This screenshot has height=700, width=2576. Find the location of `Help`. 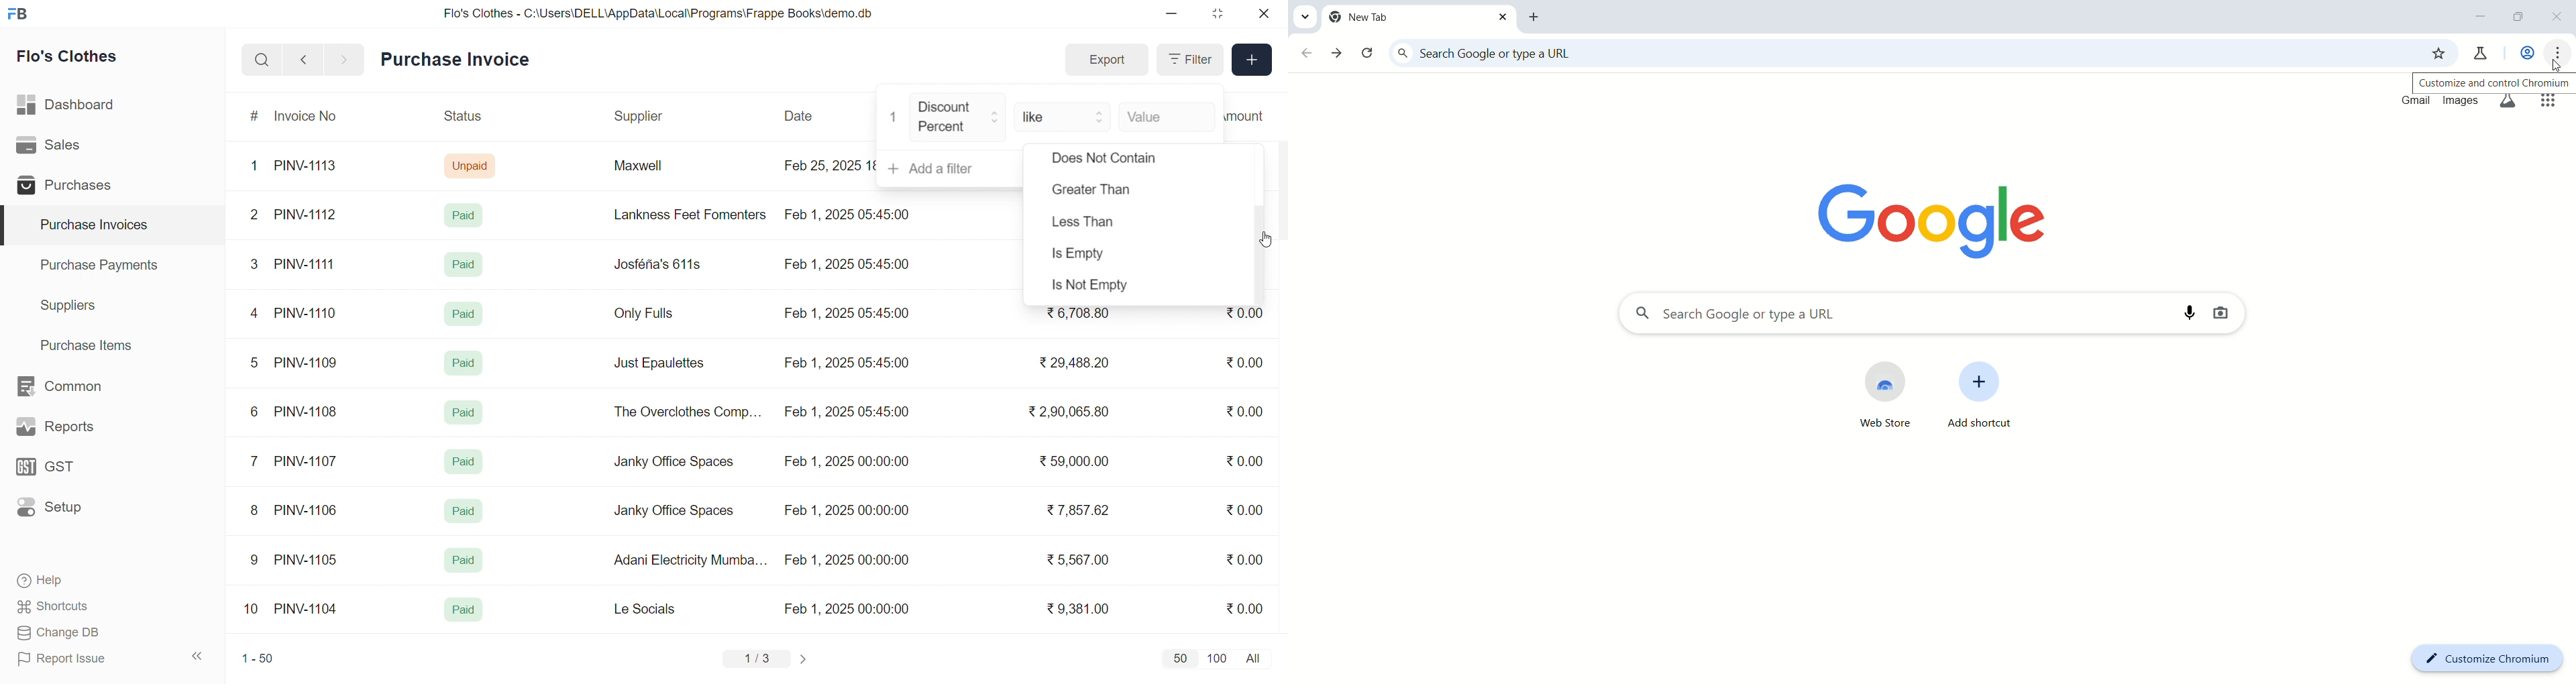

Help is located at coordinates (83, 581).